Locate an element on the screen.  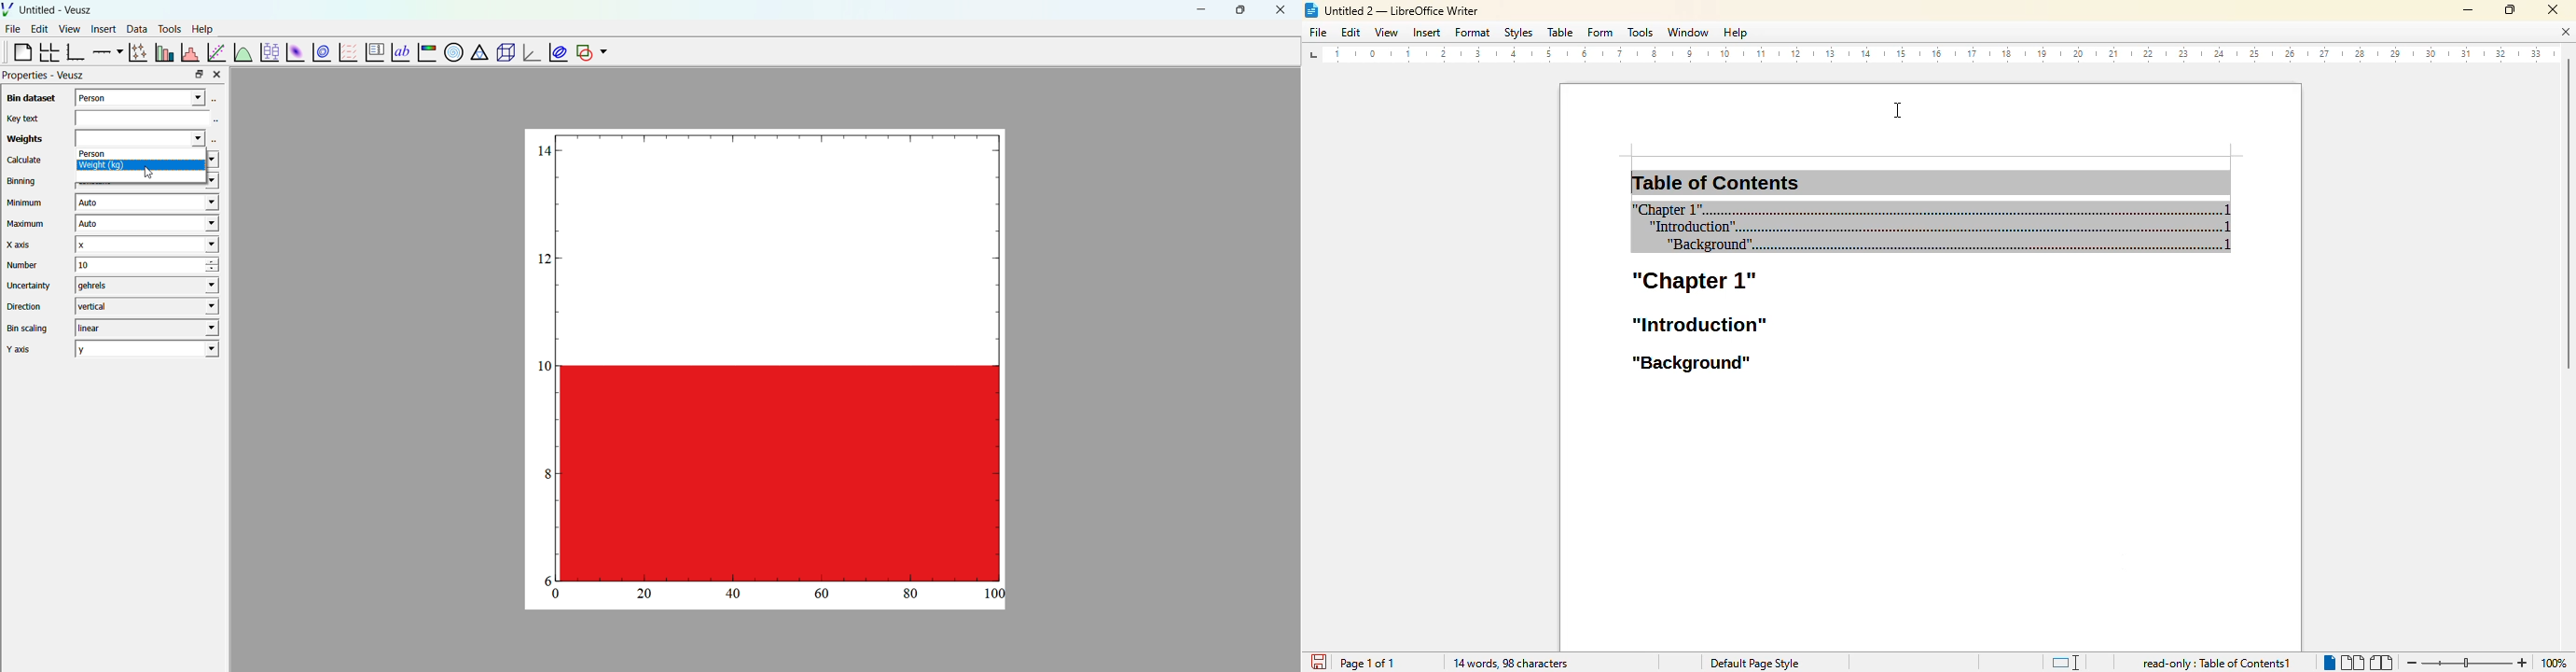
close is located at coordinates (2552, 8).